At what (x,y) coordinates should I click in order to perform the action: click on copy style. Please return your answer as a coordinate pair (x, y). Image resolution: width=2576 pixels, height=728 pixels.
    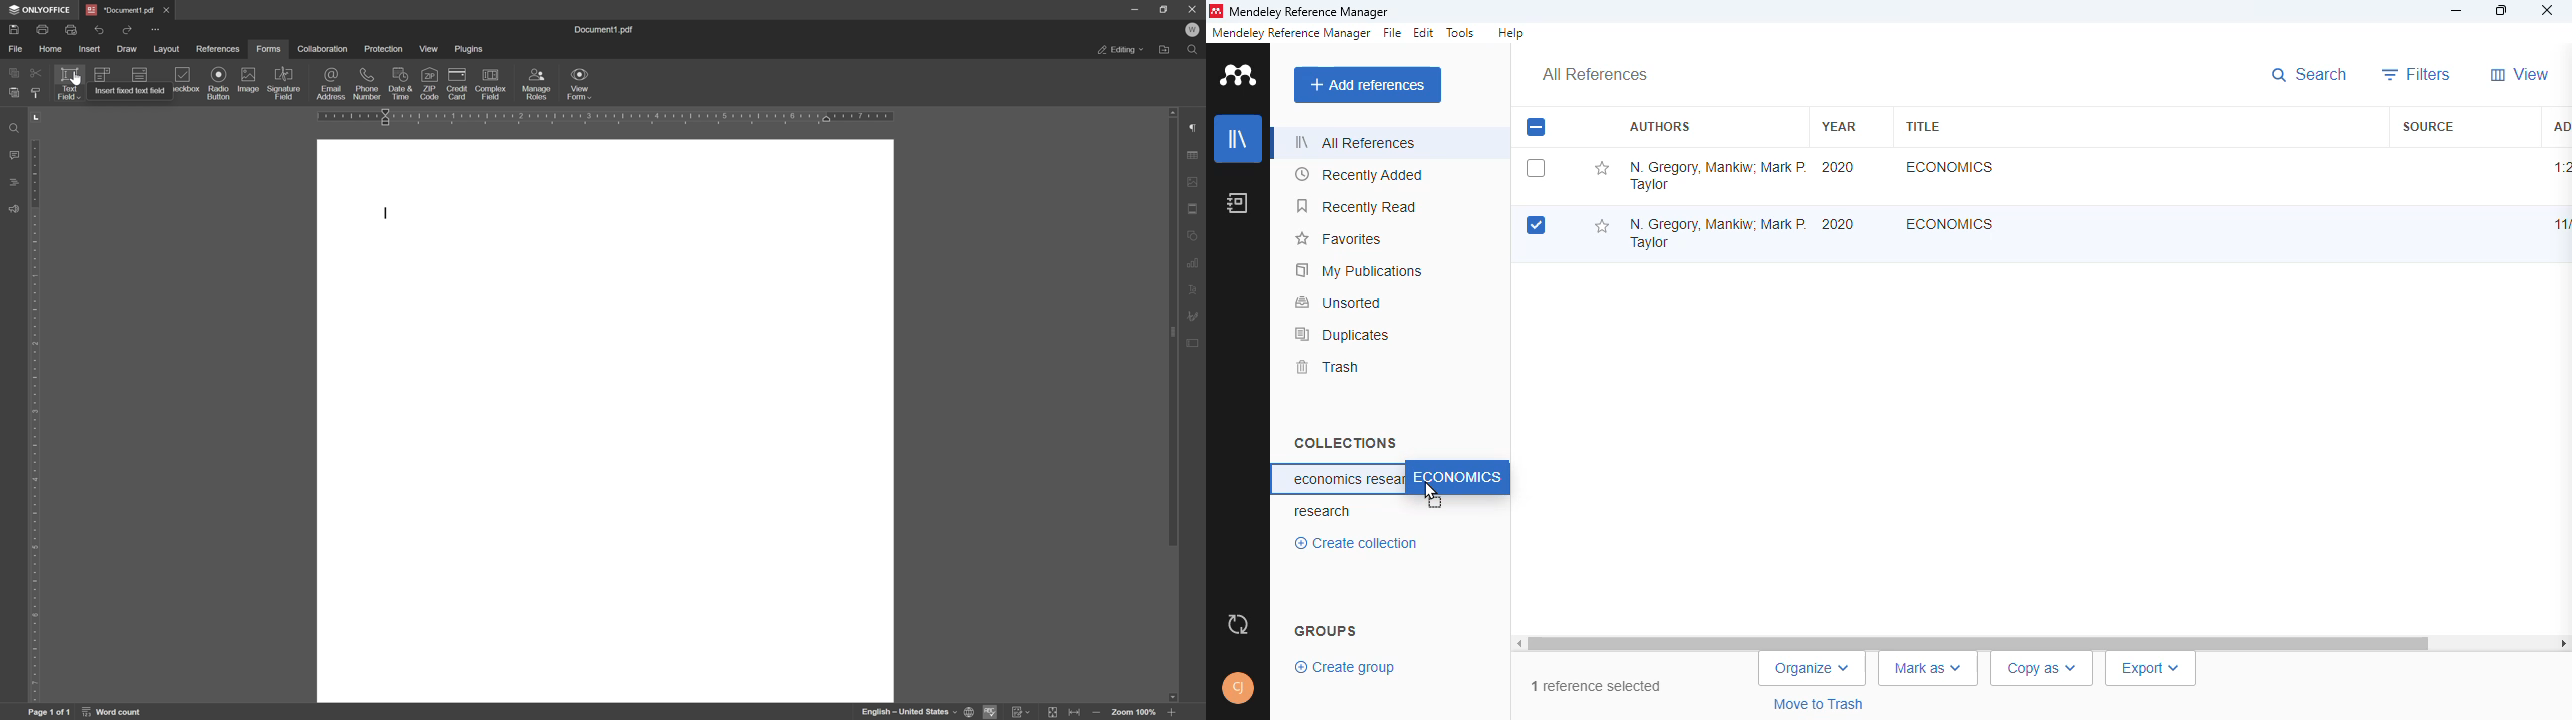
    Looking at the image, I should click on (38, 93).